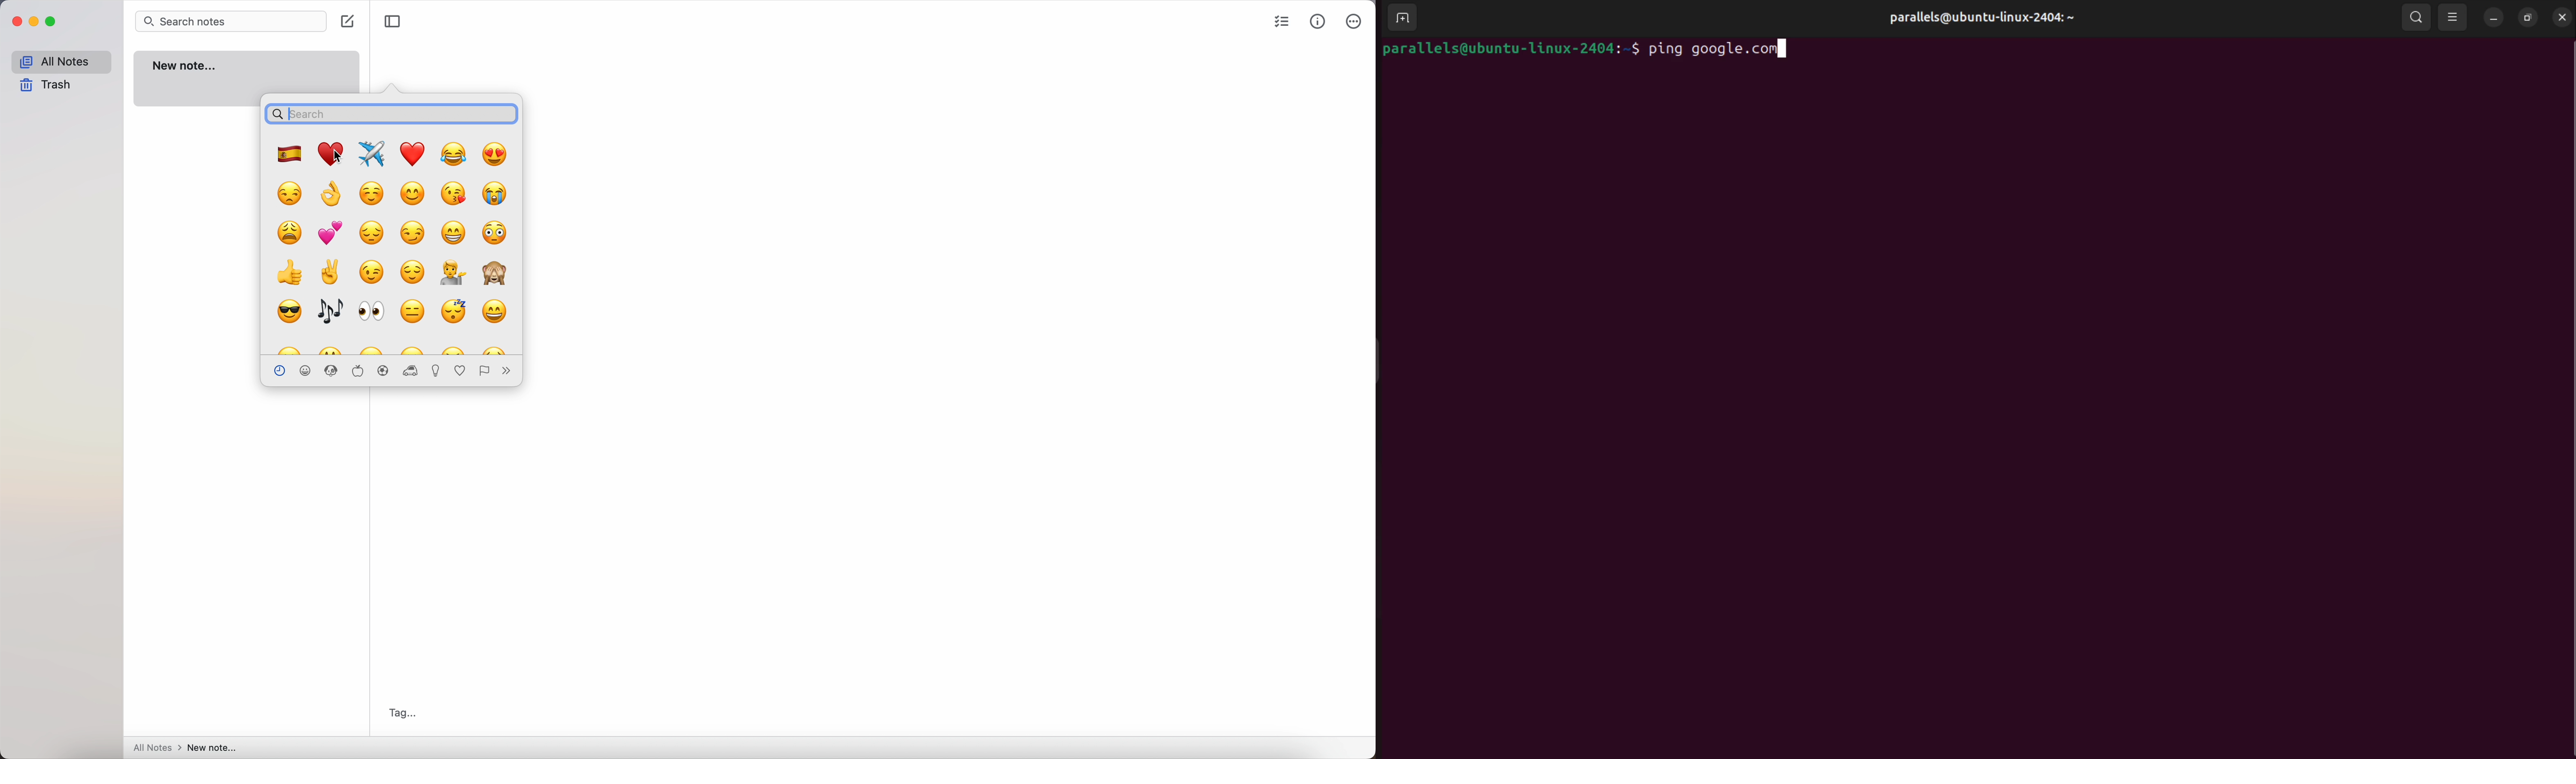  What do you see at coordinates (34, 20) in the screenshot?
I see `minimize Simplenote` at bounding box center [34, 20].